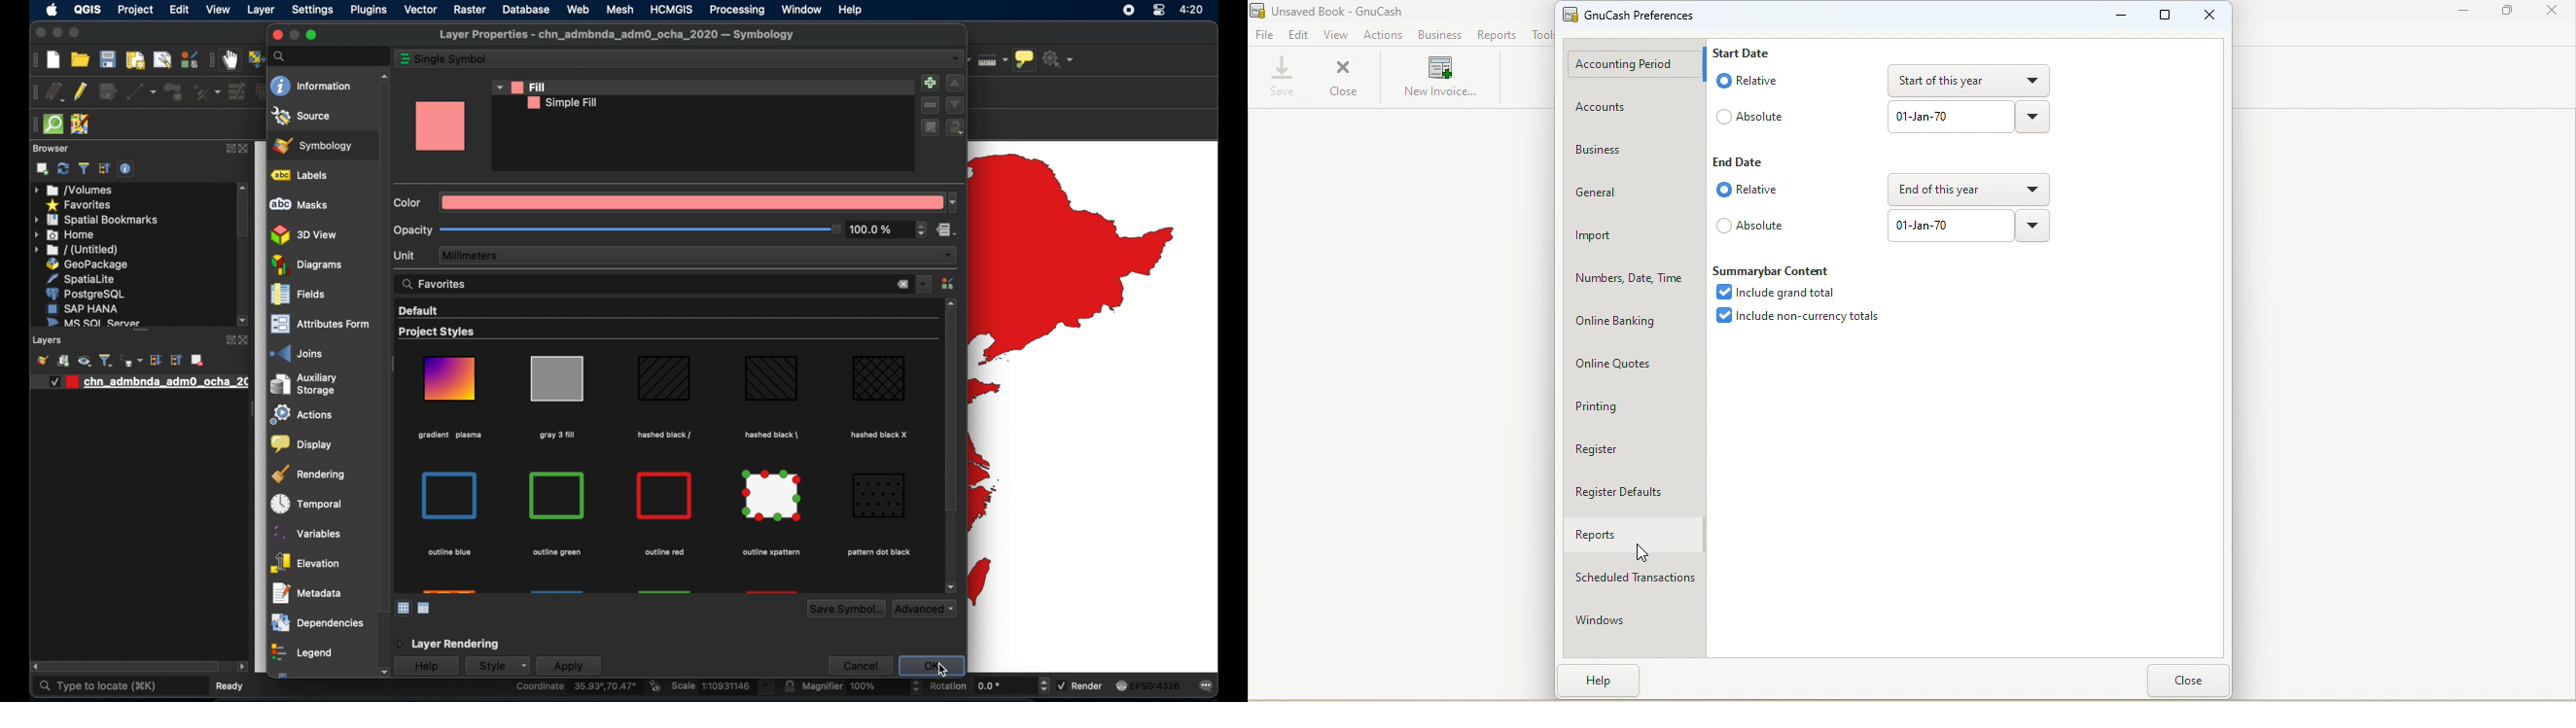 The image size is (2576, 728). What do you see at coordinates (309, 533) in the screenshot?
I see `variables` at bounding box center [309, 533].